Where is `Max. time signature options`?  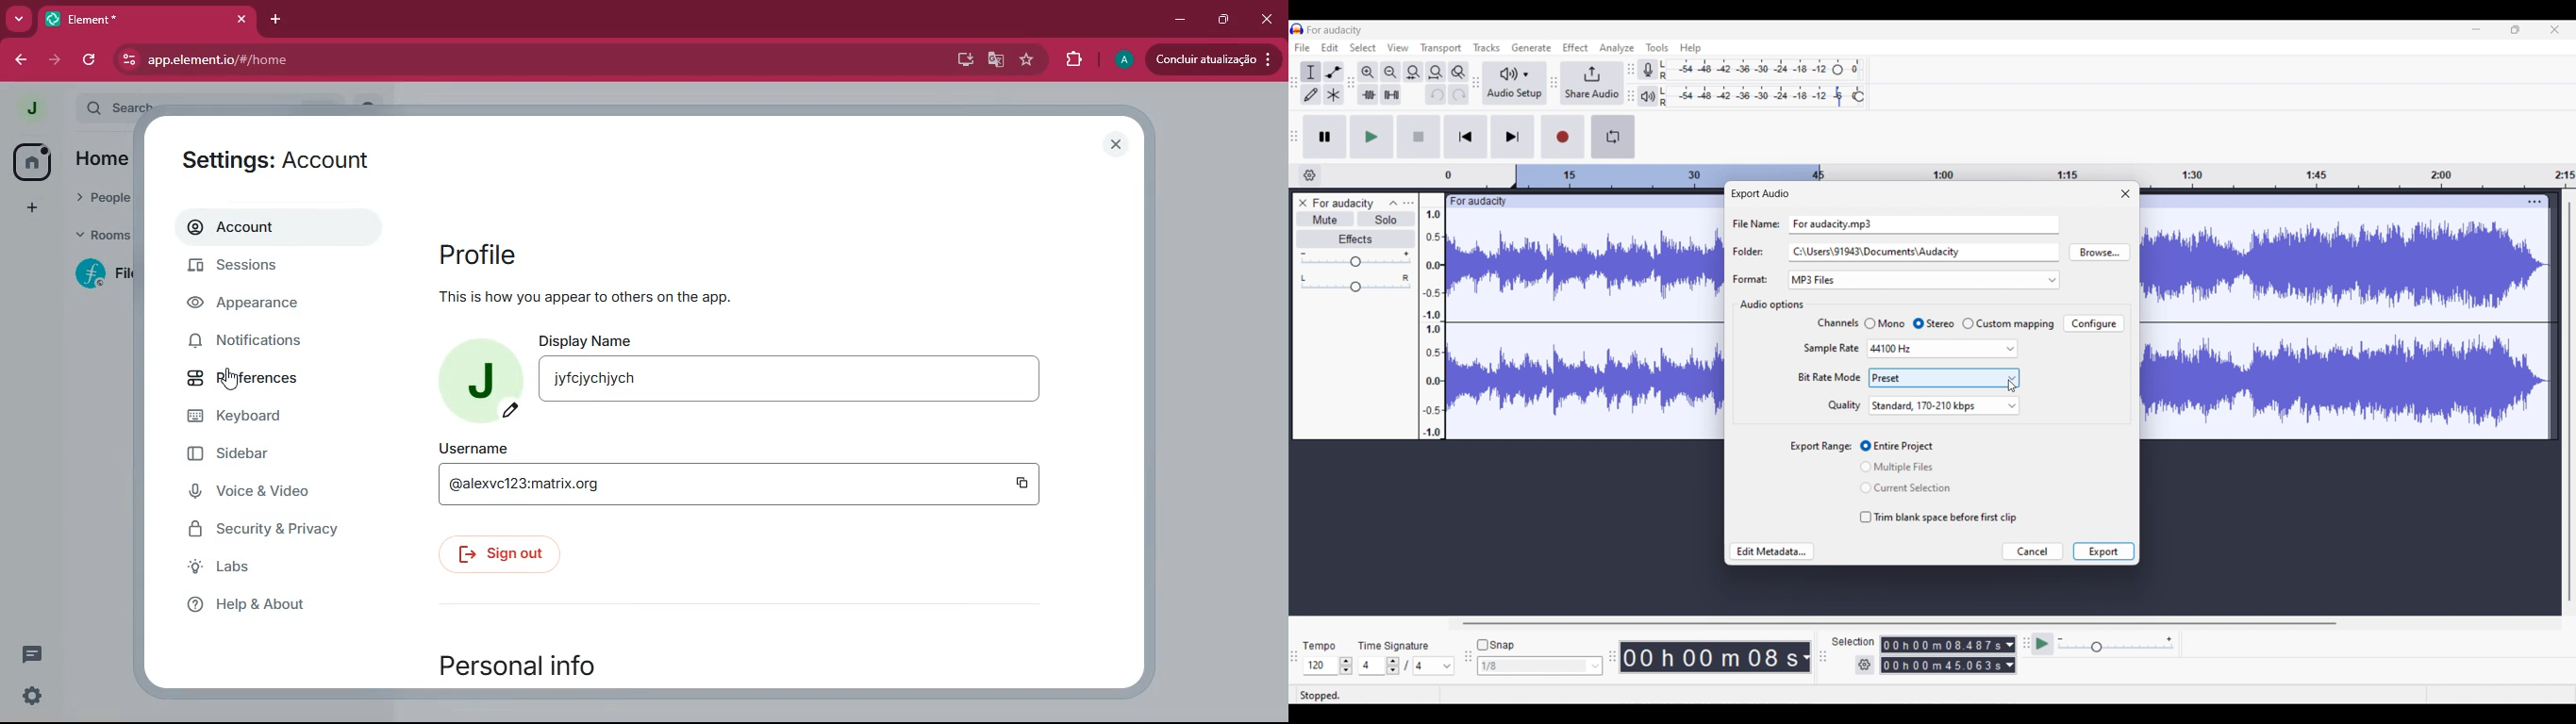 Max. time signature options is located at coordinates (1435, 666).